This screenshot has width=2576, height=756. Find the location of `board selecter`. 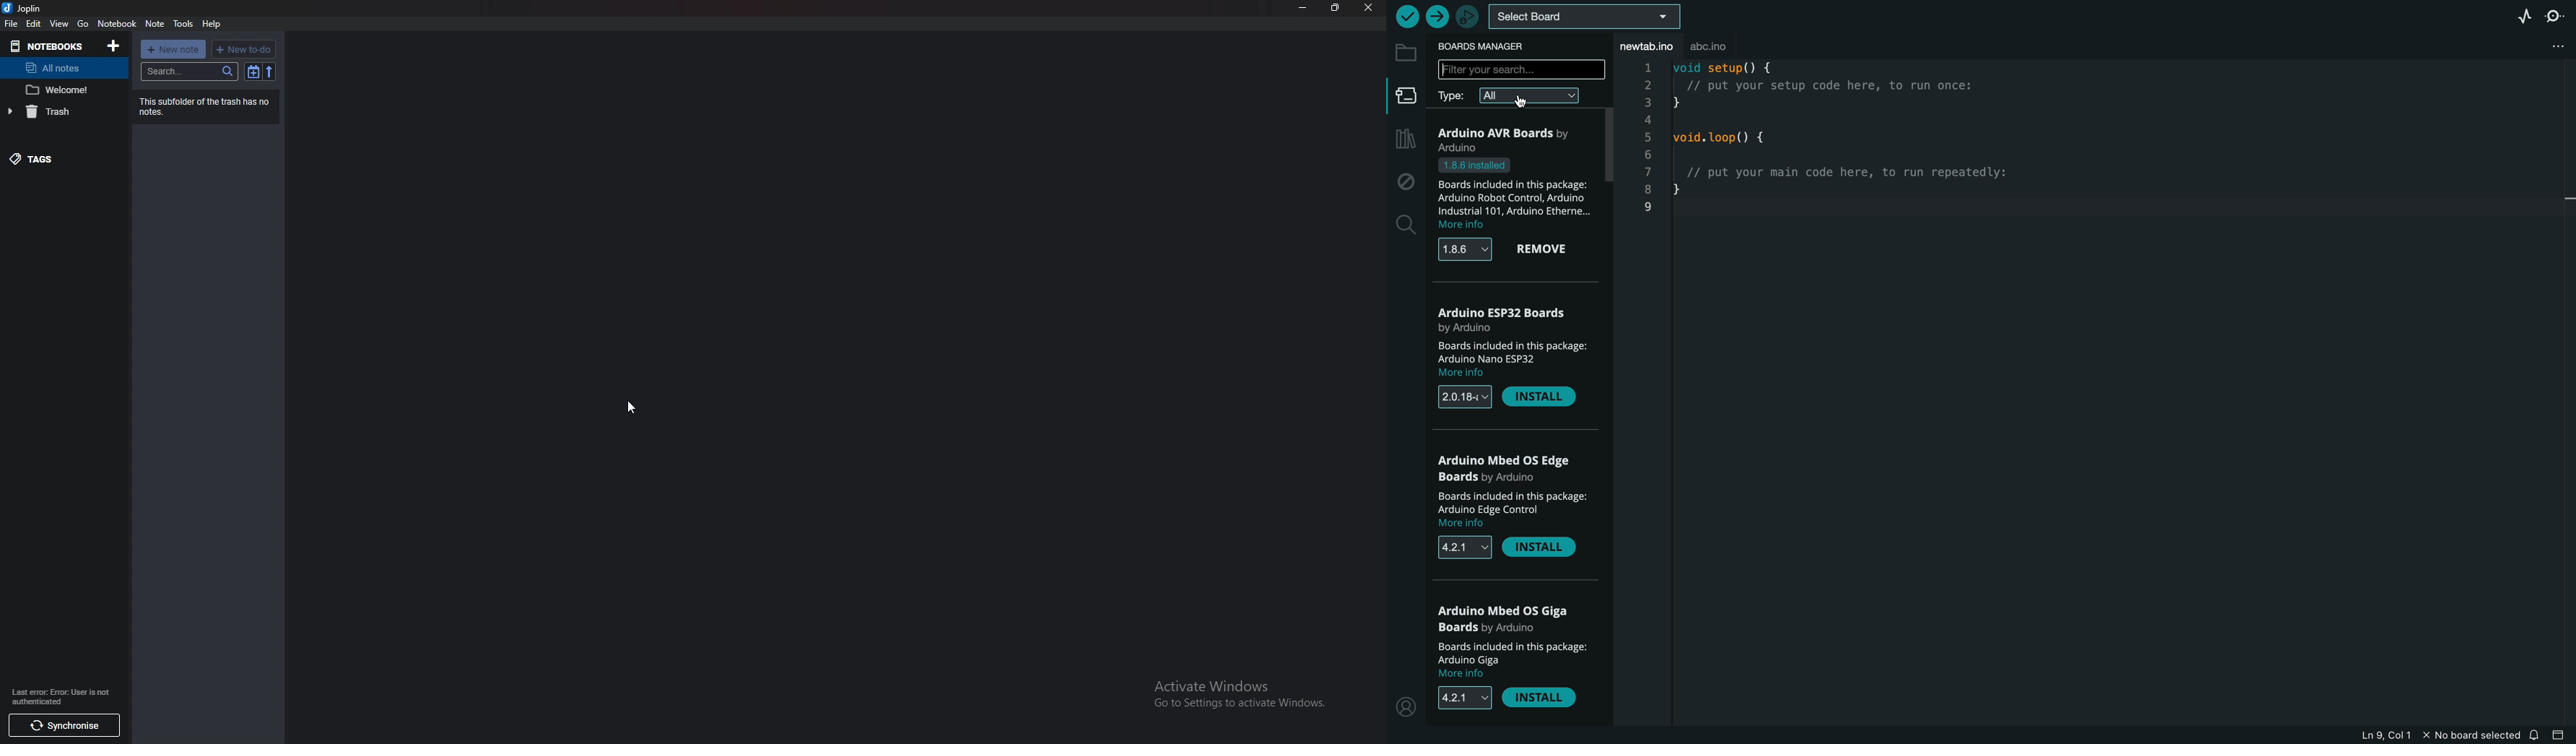

board selecter is located at coordinates (1583, 17).